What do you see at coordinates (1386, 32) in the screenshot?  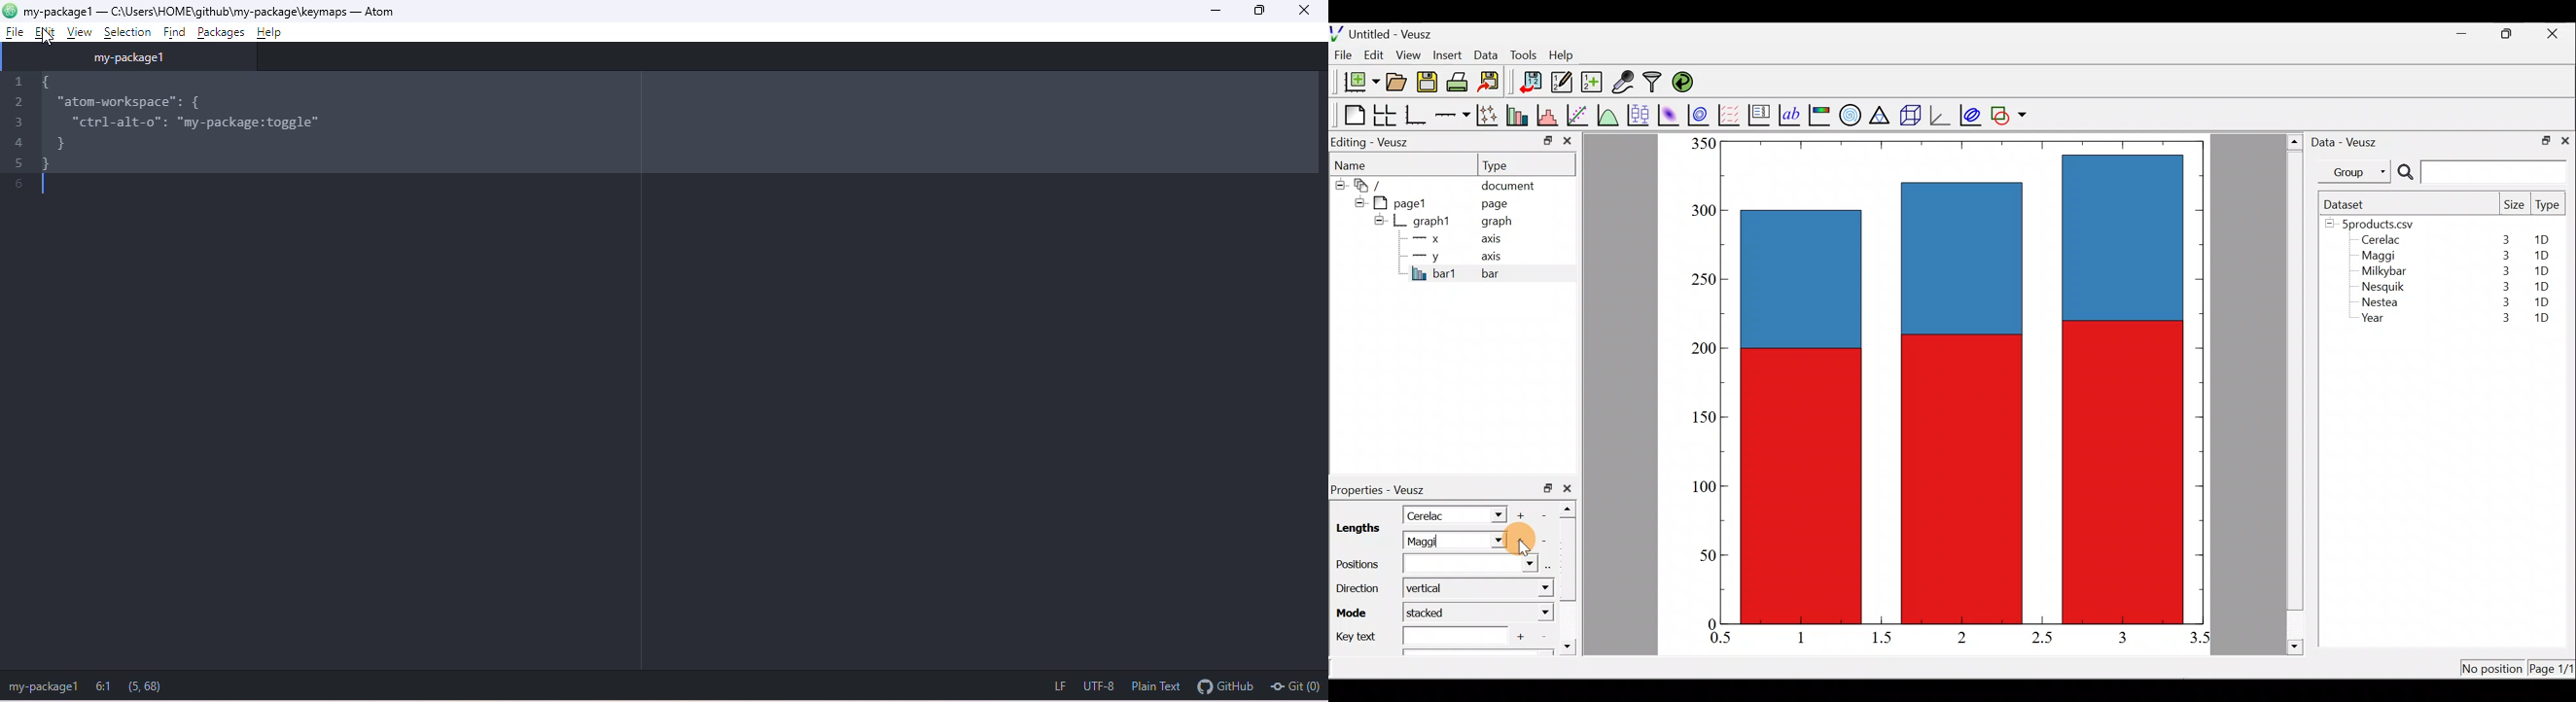 I see `Untitled - Veusz` at bounding box center [1386, 32].